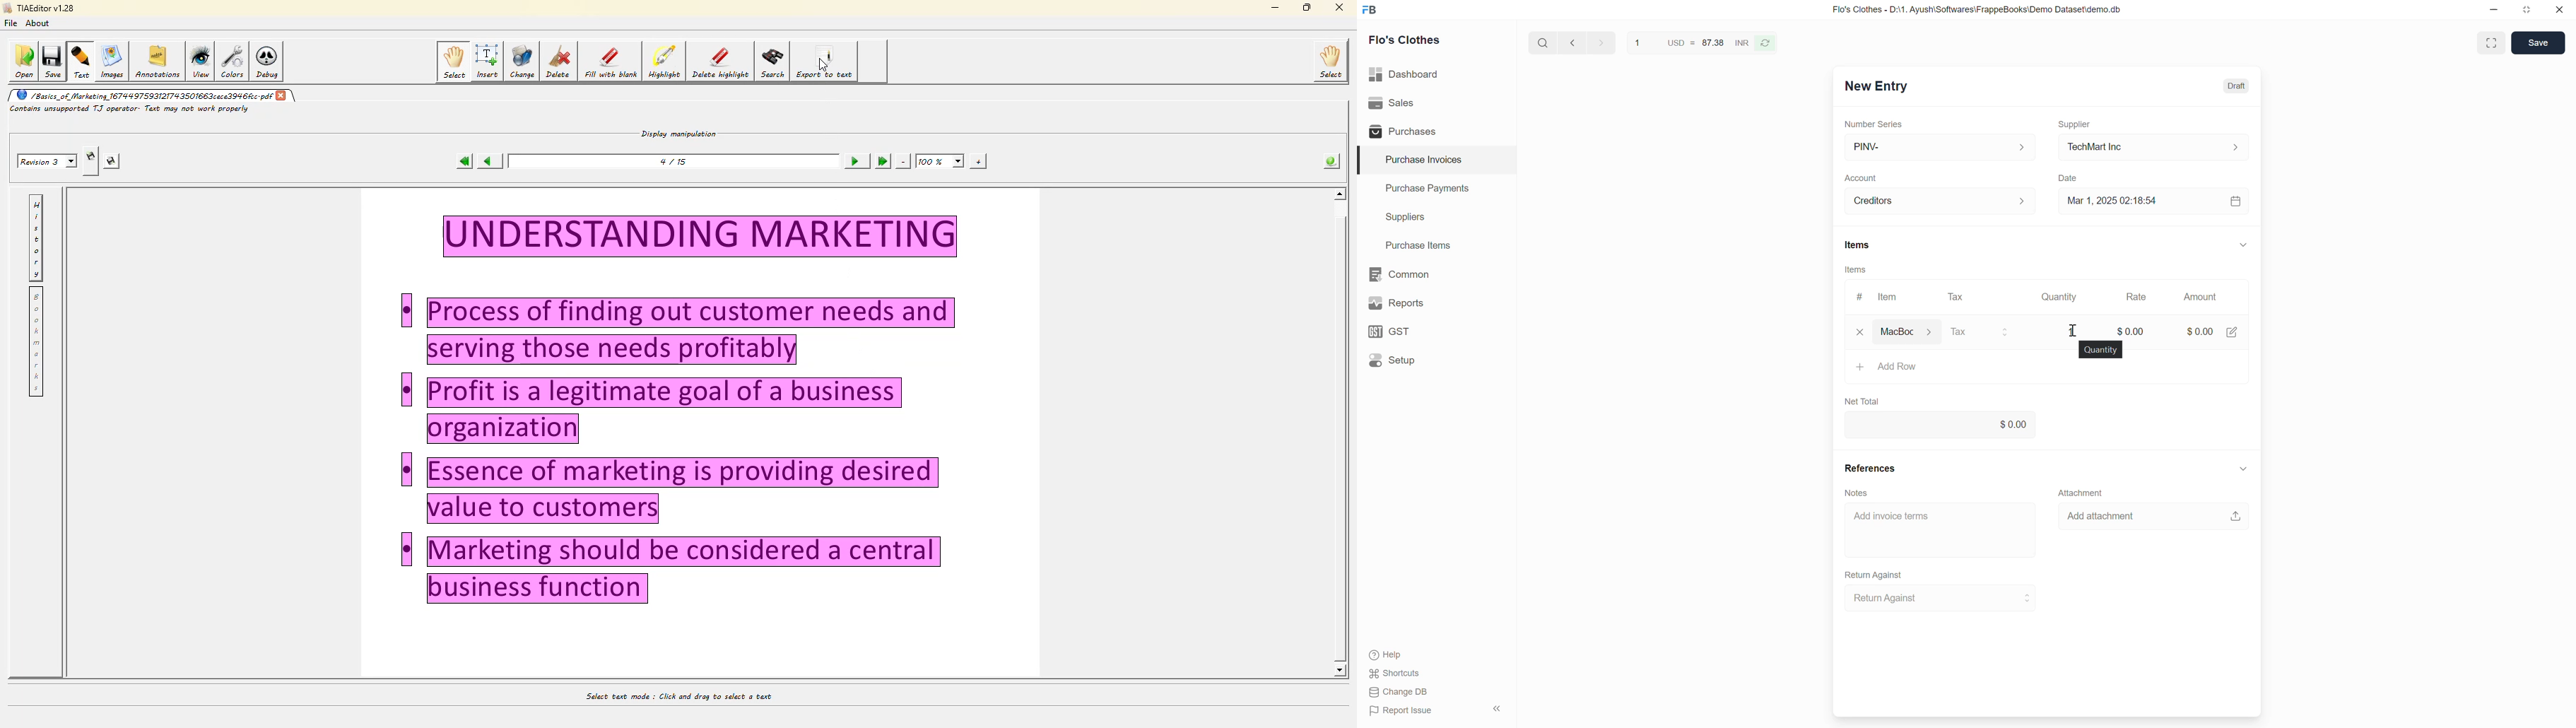 Image resolution: width=2576 pixels, height=728 pixels. Describe the element at coordinates (1959, 297) in the screenshot. I see `Tax` at that location.